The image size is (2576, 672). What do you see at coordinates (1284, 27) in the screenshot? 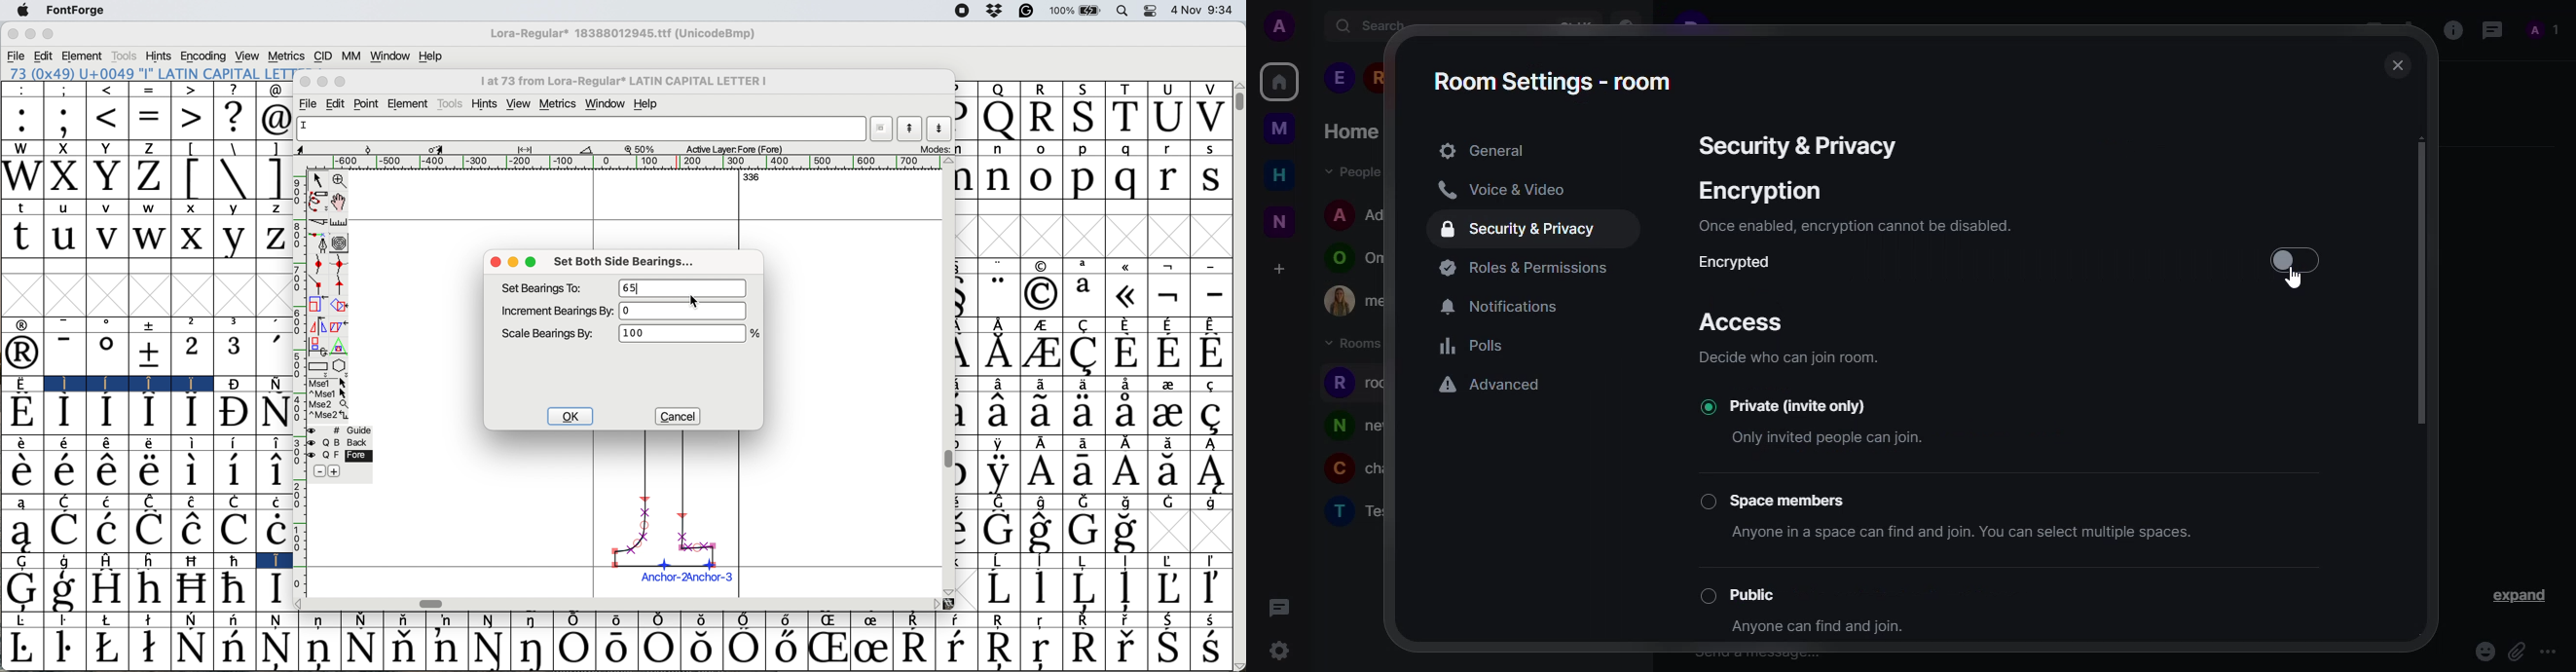
I see `account` at bounding box center [1284, 27].